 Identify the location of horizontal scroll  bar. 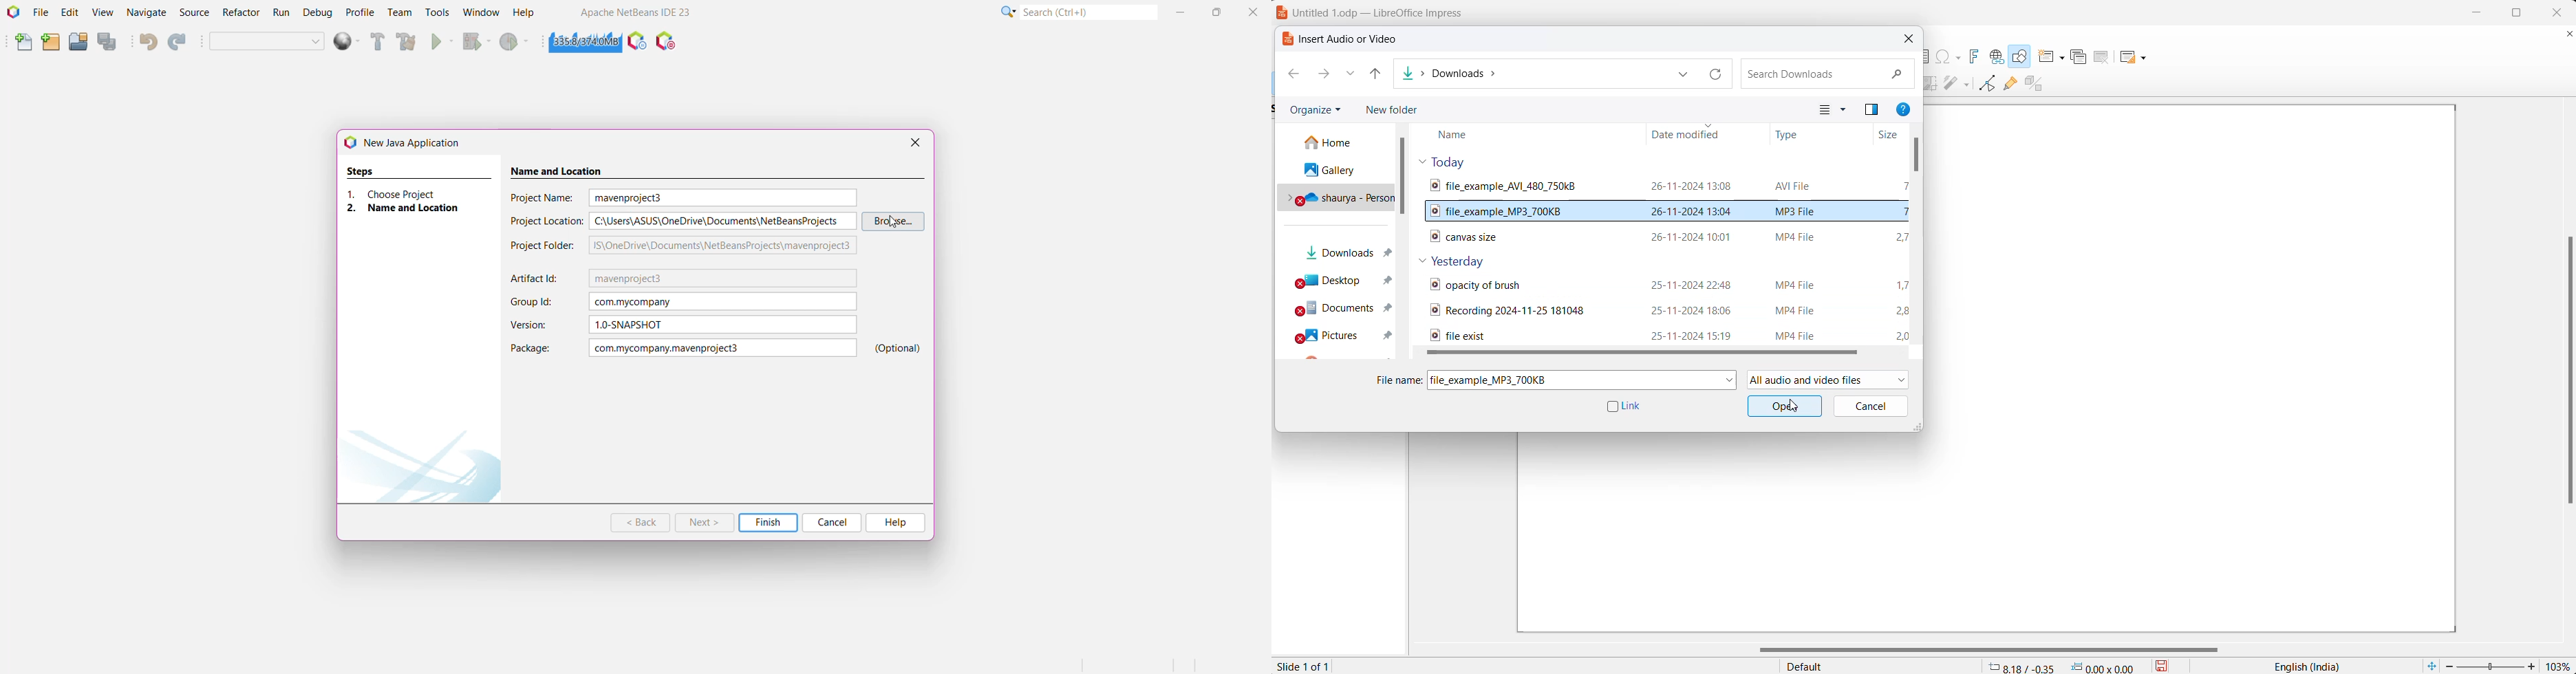
(1990, 650).